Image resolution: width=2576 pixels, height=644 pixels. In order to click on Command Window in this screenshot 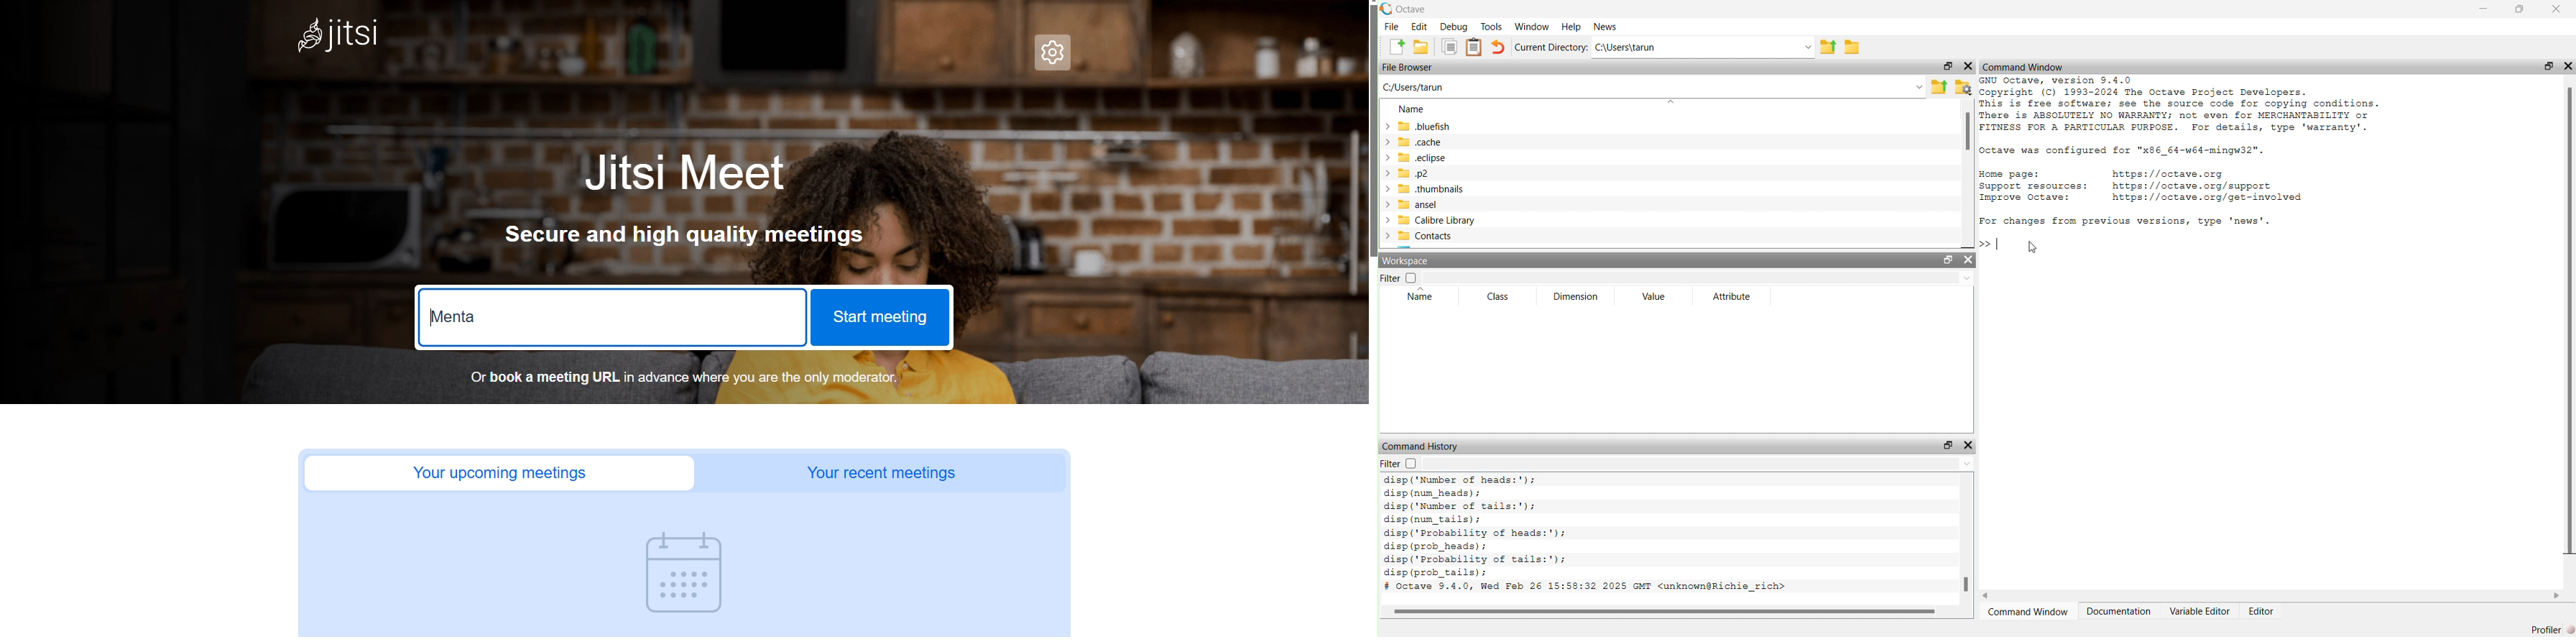, I will do `click(2026, 66)`.